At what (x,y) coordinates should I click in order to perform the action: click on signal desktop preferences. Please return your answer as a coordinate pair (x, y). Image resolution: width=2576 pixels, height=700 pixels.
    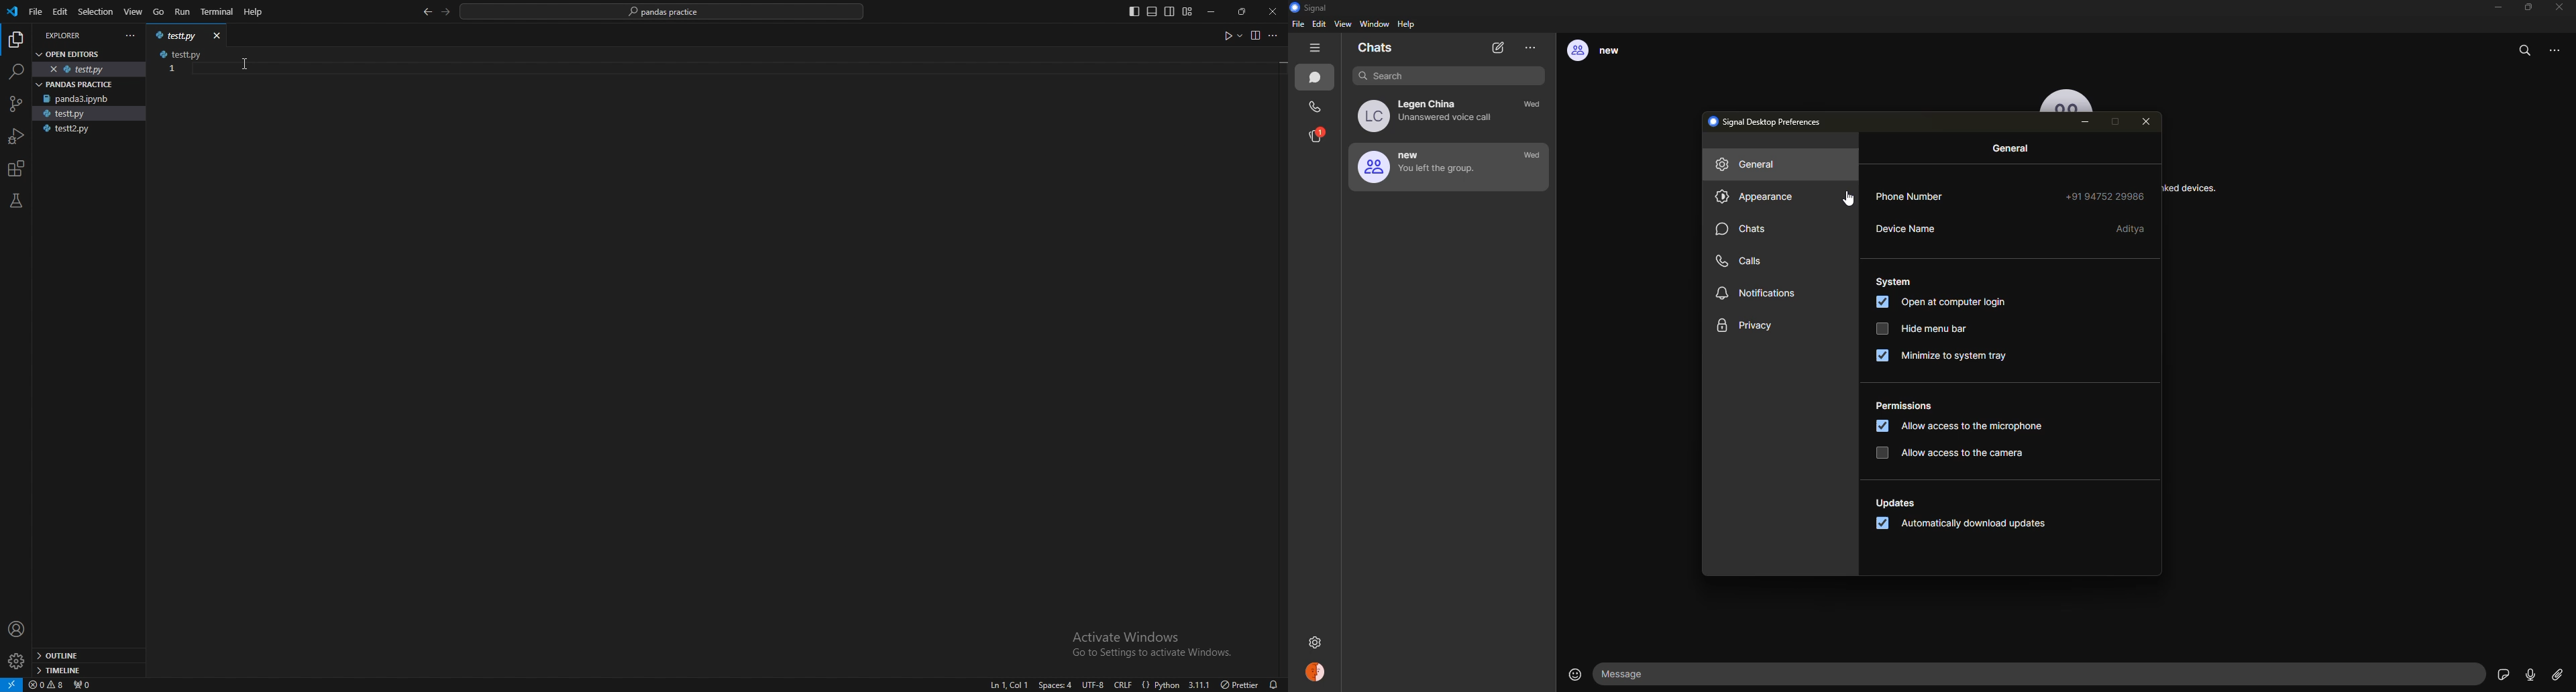
    Looking at the image, I should click on (1770, 121).